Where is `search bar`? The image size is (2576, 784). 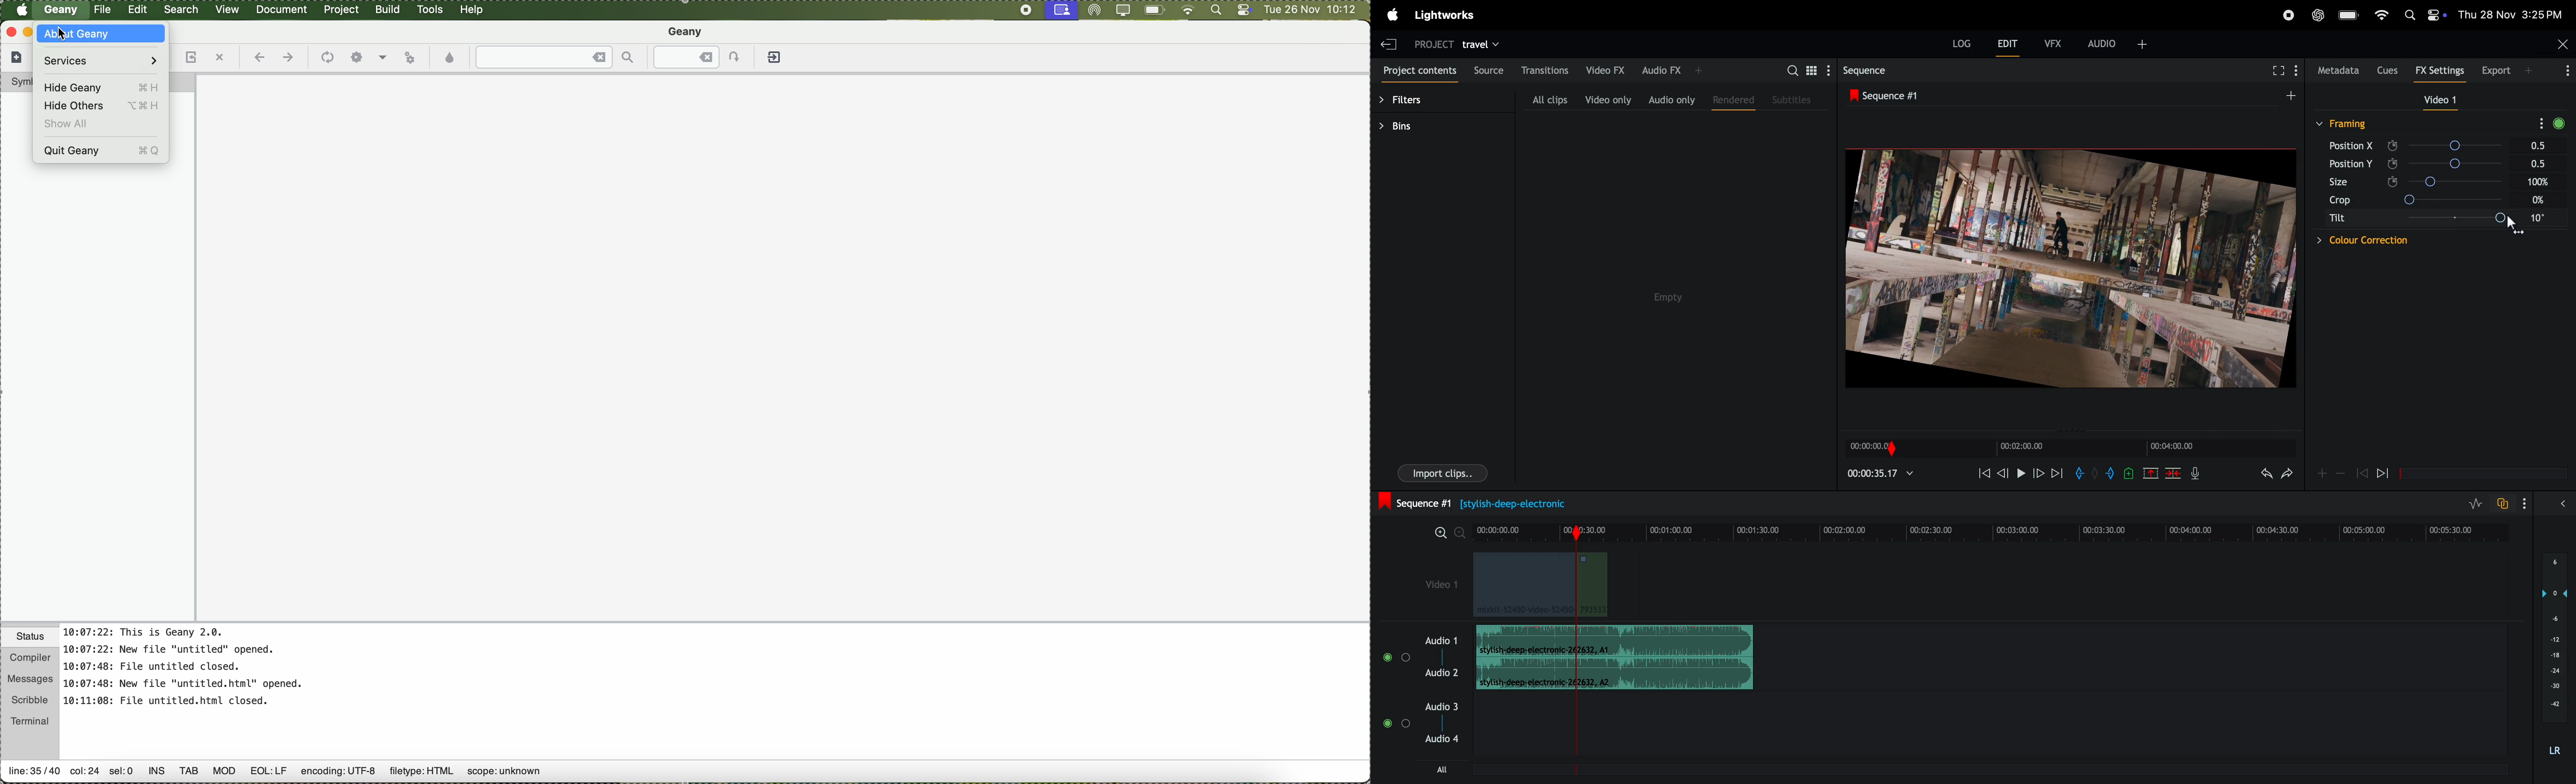 search bar is located at coordinates (1804, 69).